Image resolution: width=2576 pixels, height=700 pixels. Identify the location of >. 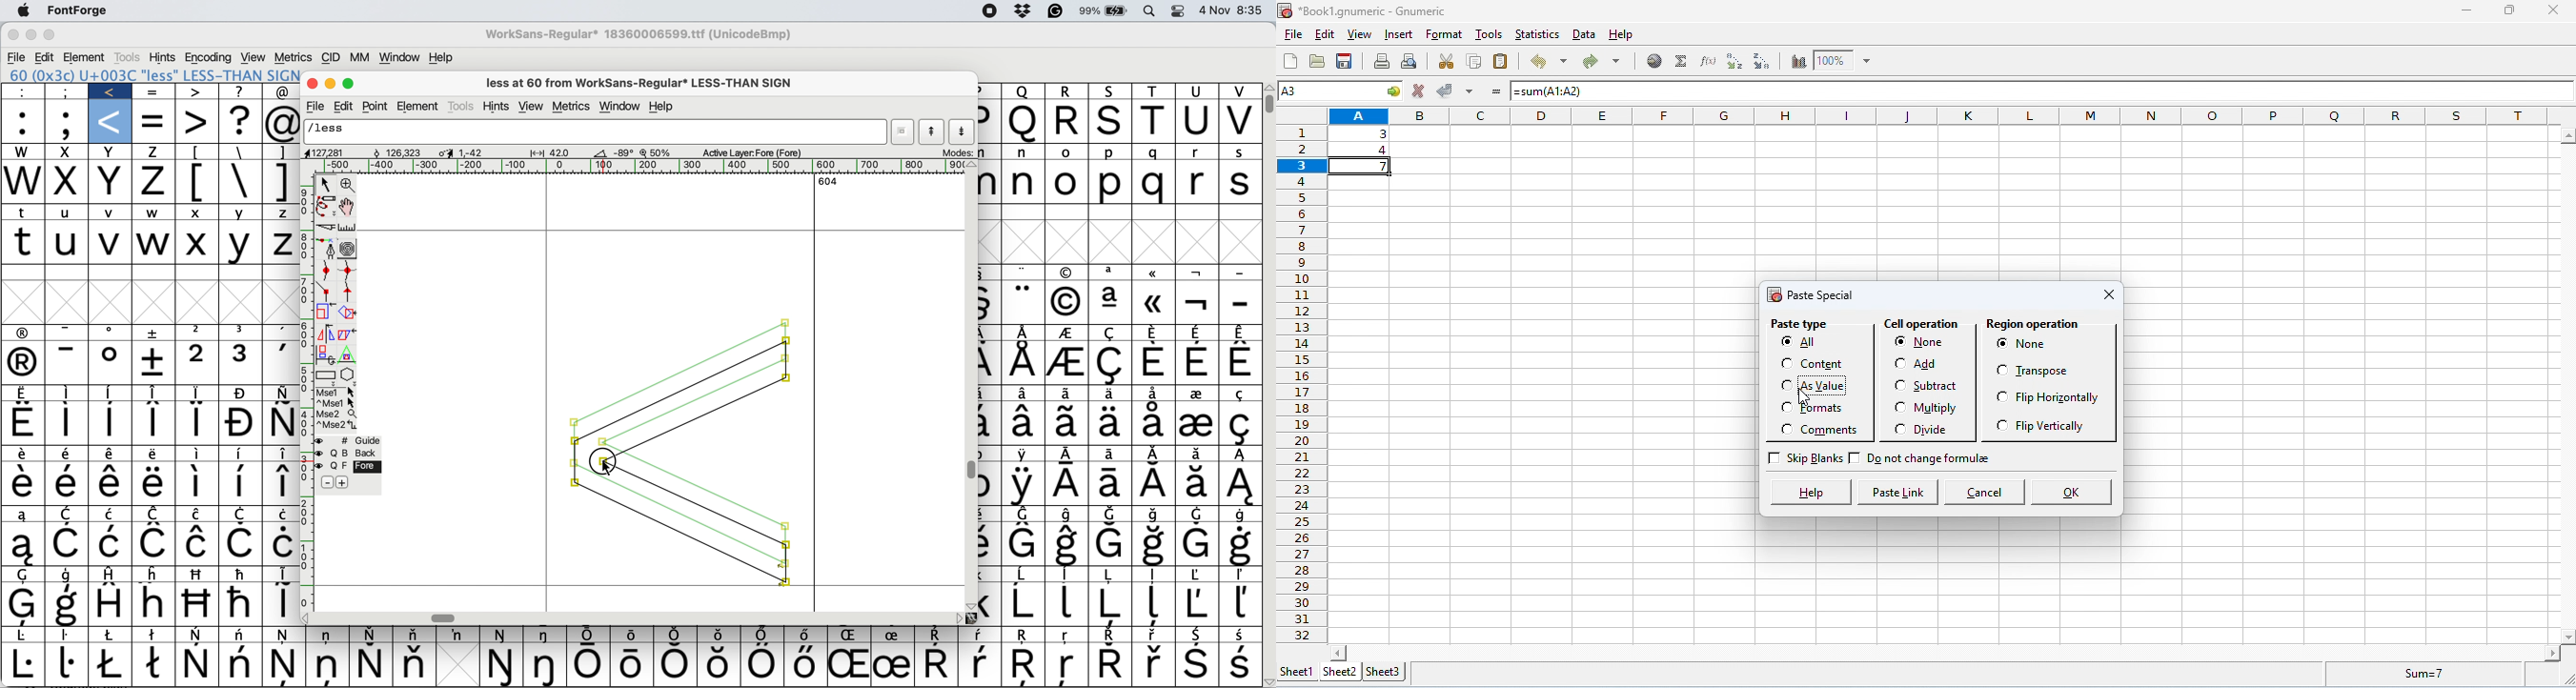
(197, 92).